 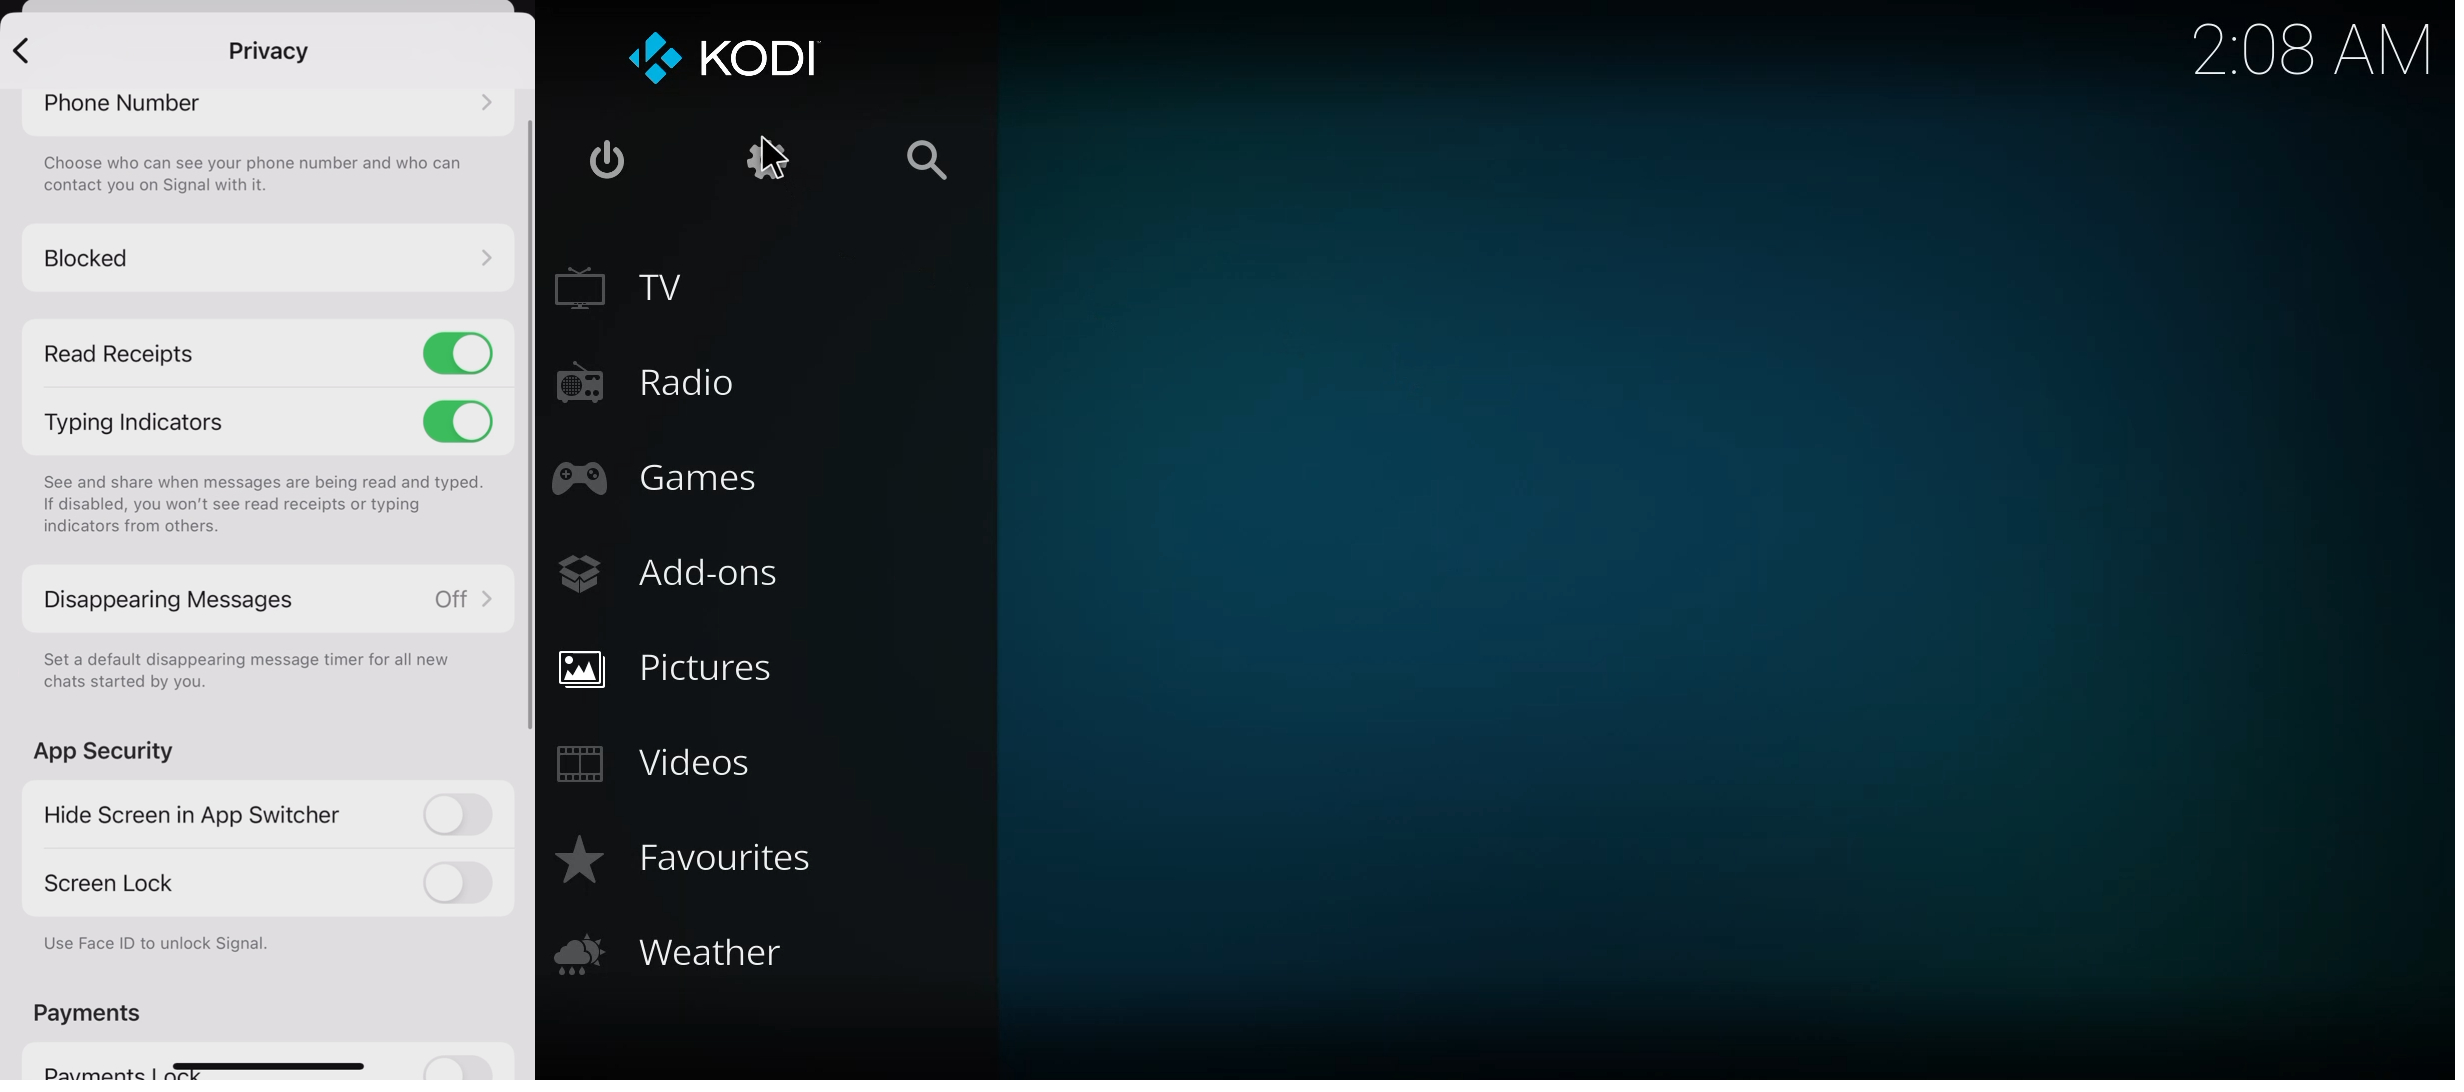 I want to click on power, so click(x=616, y=164).